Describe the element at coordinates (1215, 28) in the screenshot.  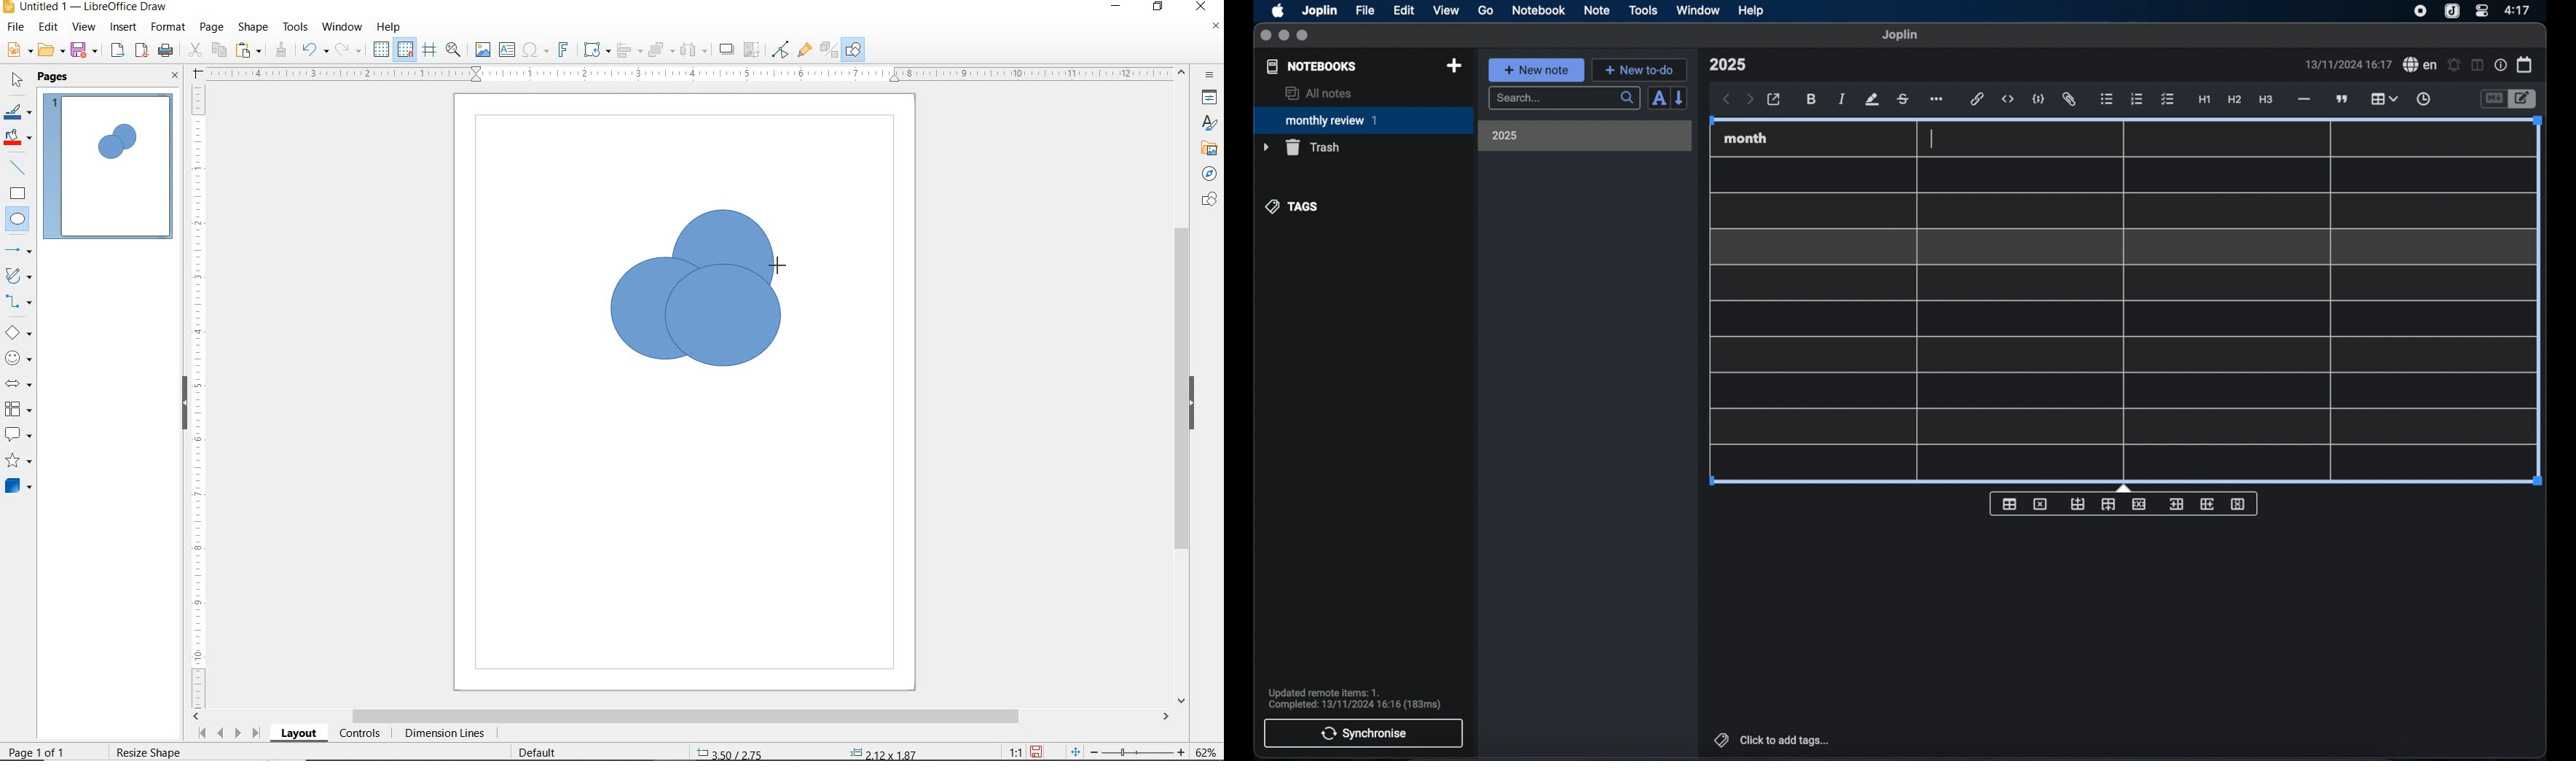
I see `CLOSE DOCUMENT` at that location.